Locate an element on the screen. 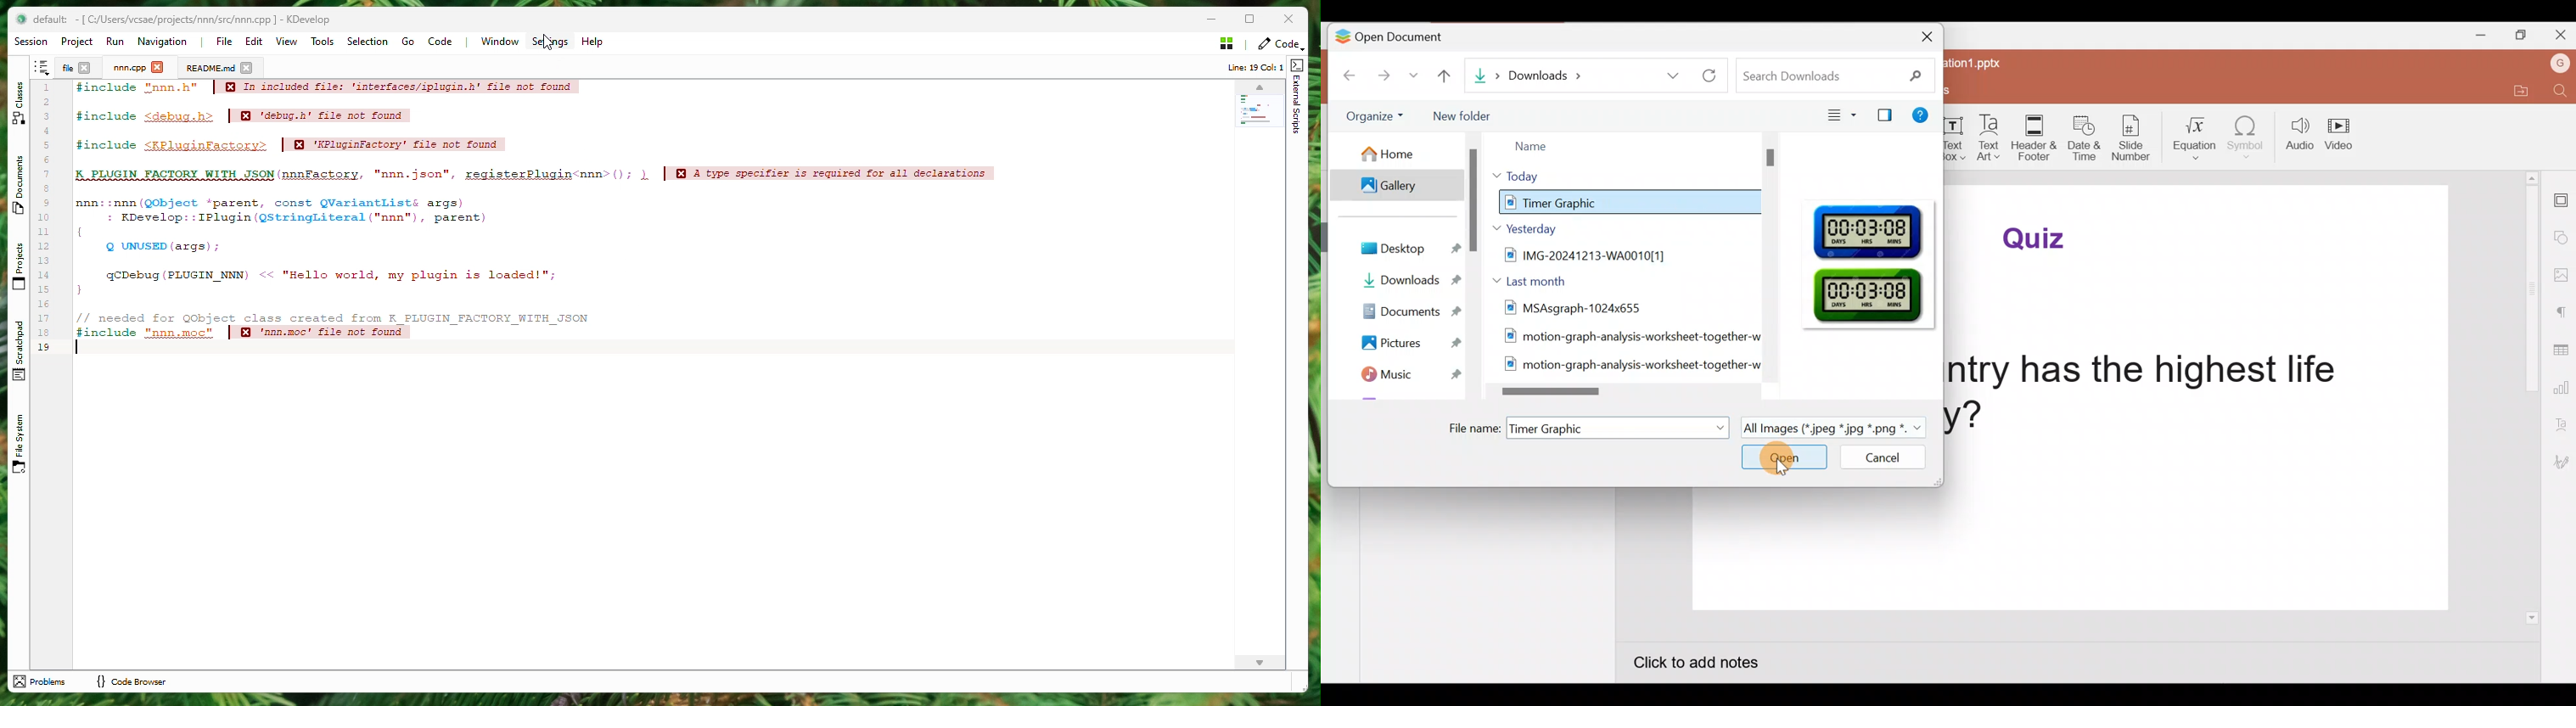 The height and width of the screenshot is (728, 2576). MSAsqgraph-1024x655 is located at coordinates (1618, 307).